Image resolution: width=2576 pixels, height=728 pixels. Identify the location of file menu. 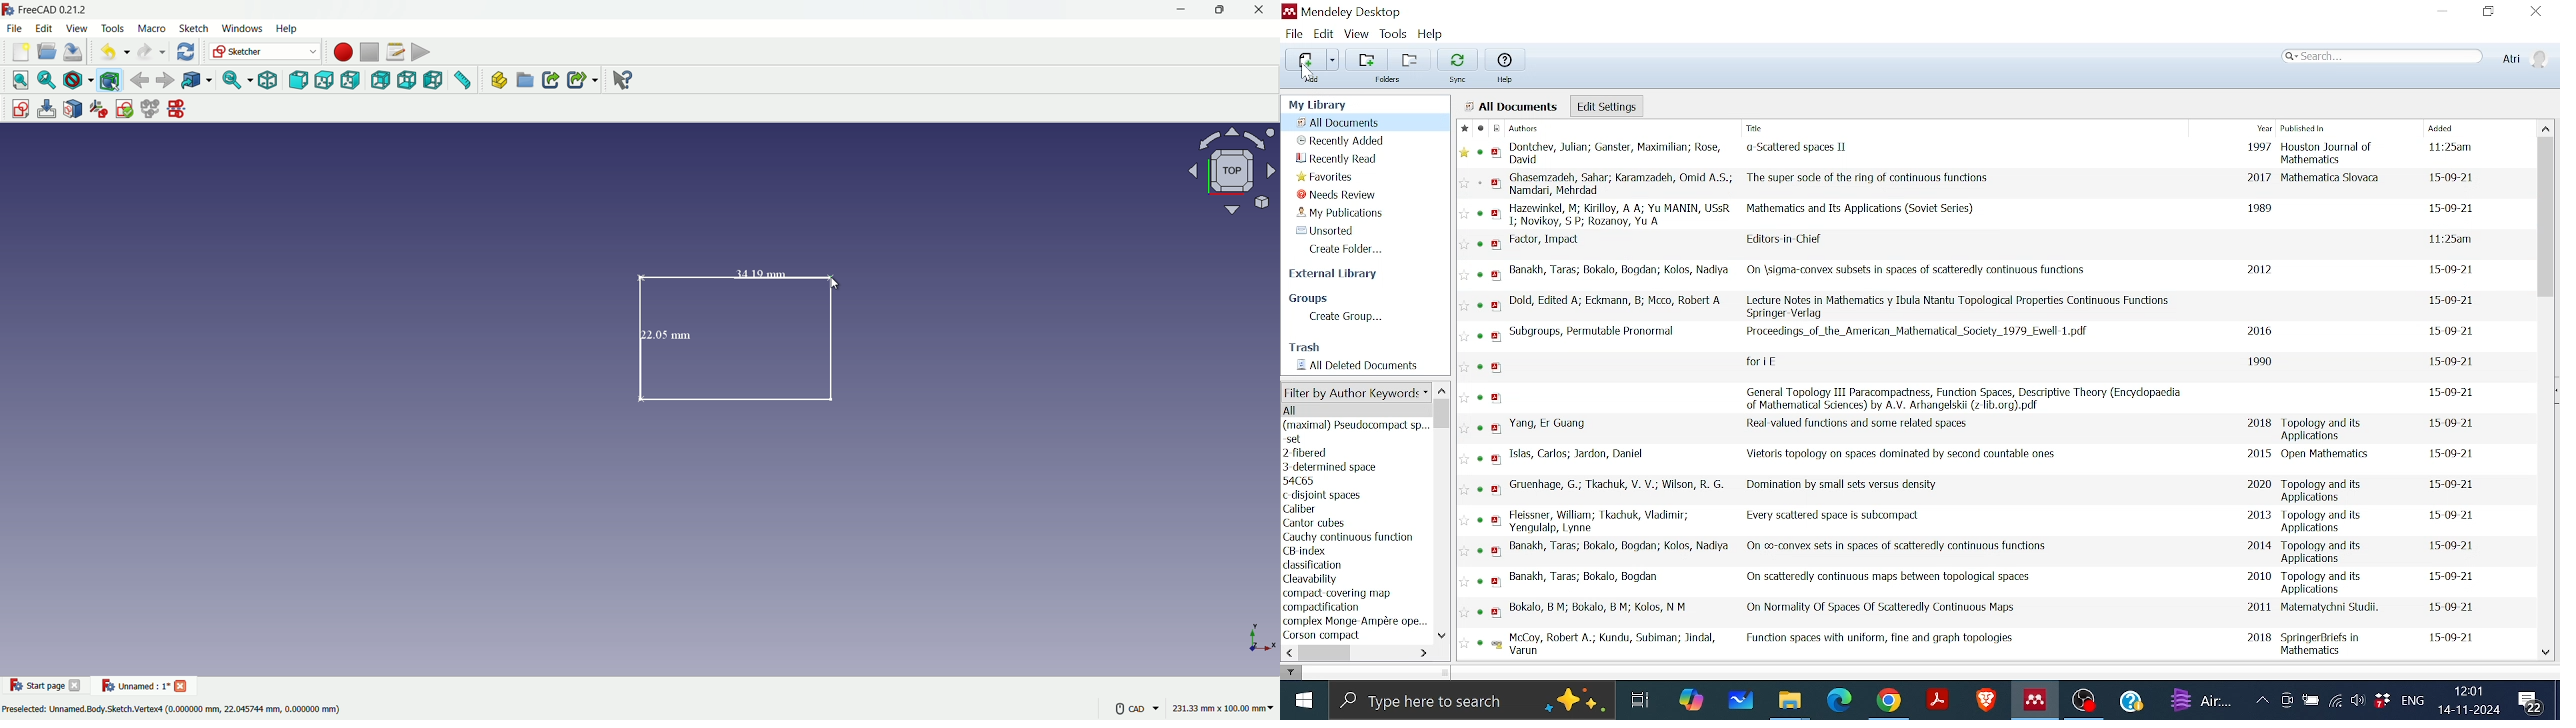
(16, 29).